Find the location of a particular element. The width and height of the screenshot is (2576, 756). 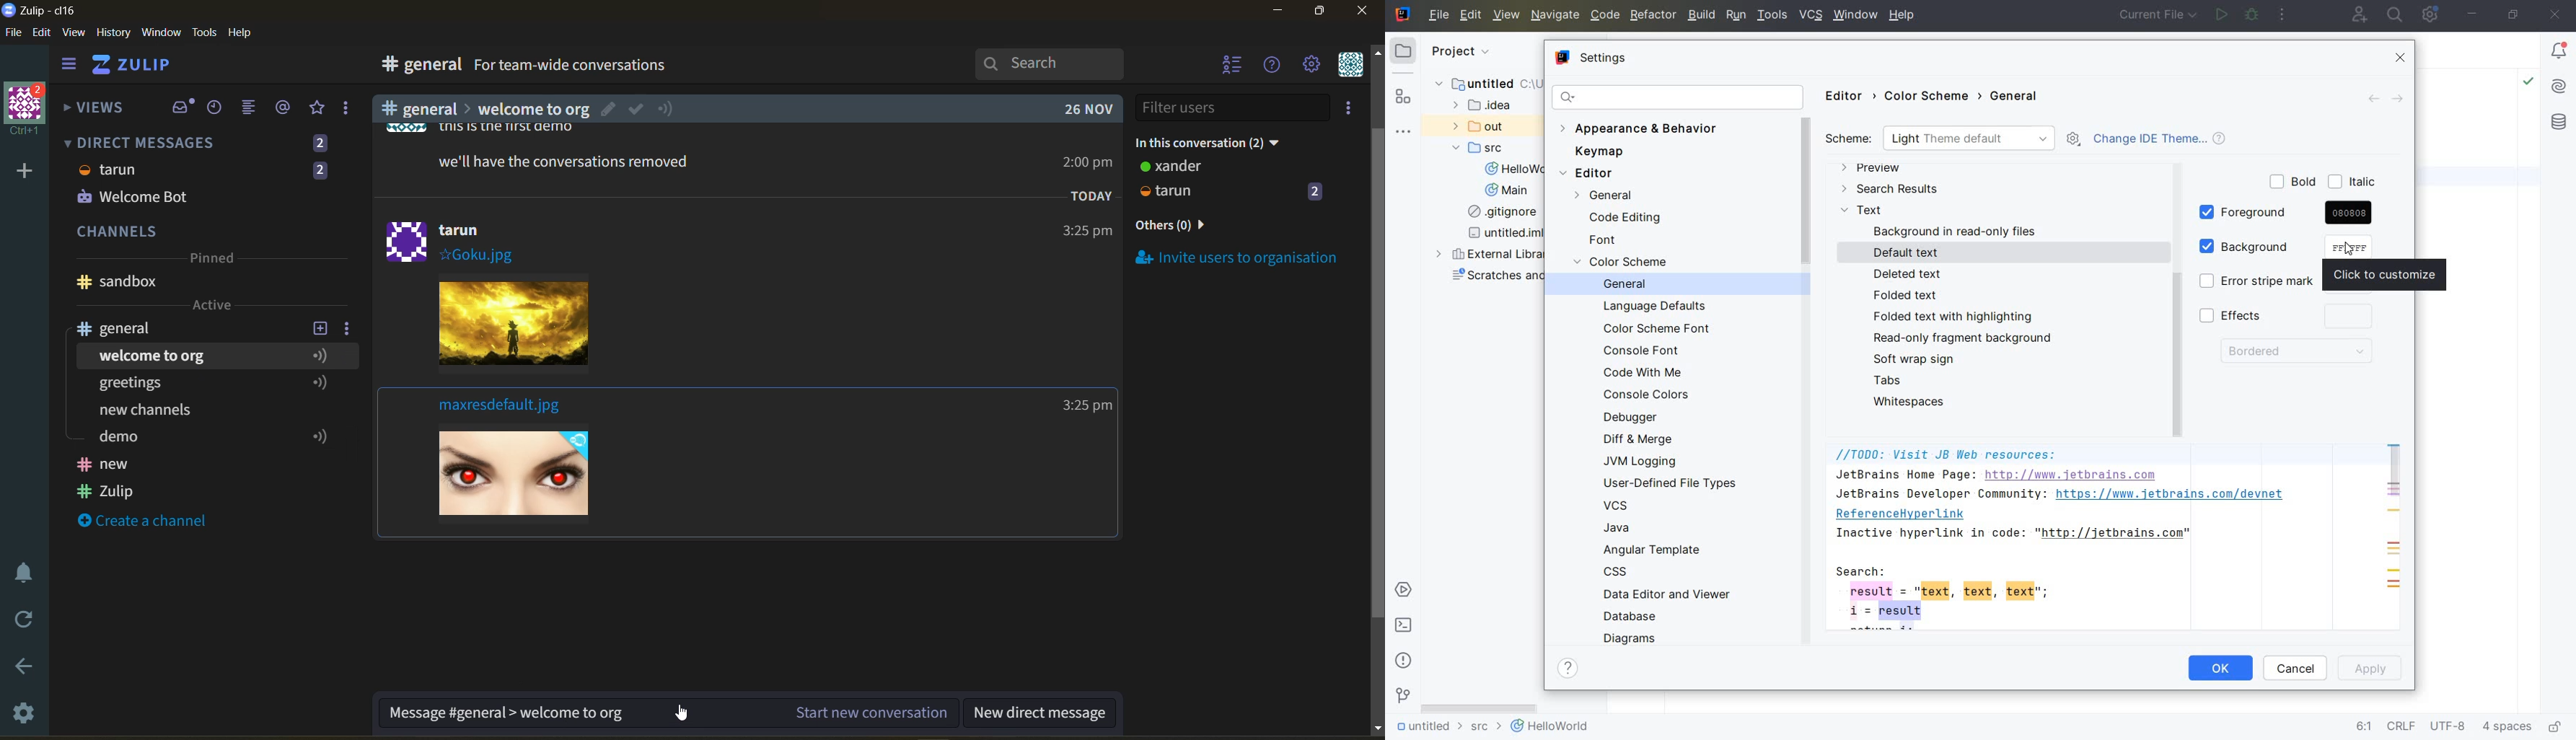

src is located at coordinates (1484, 729).